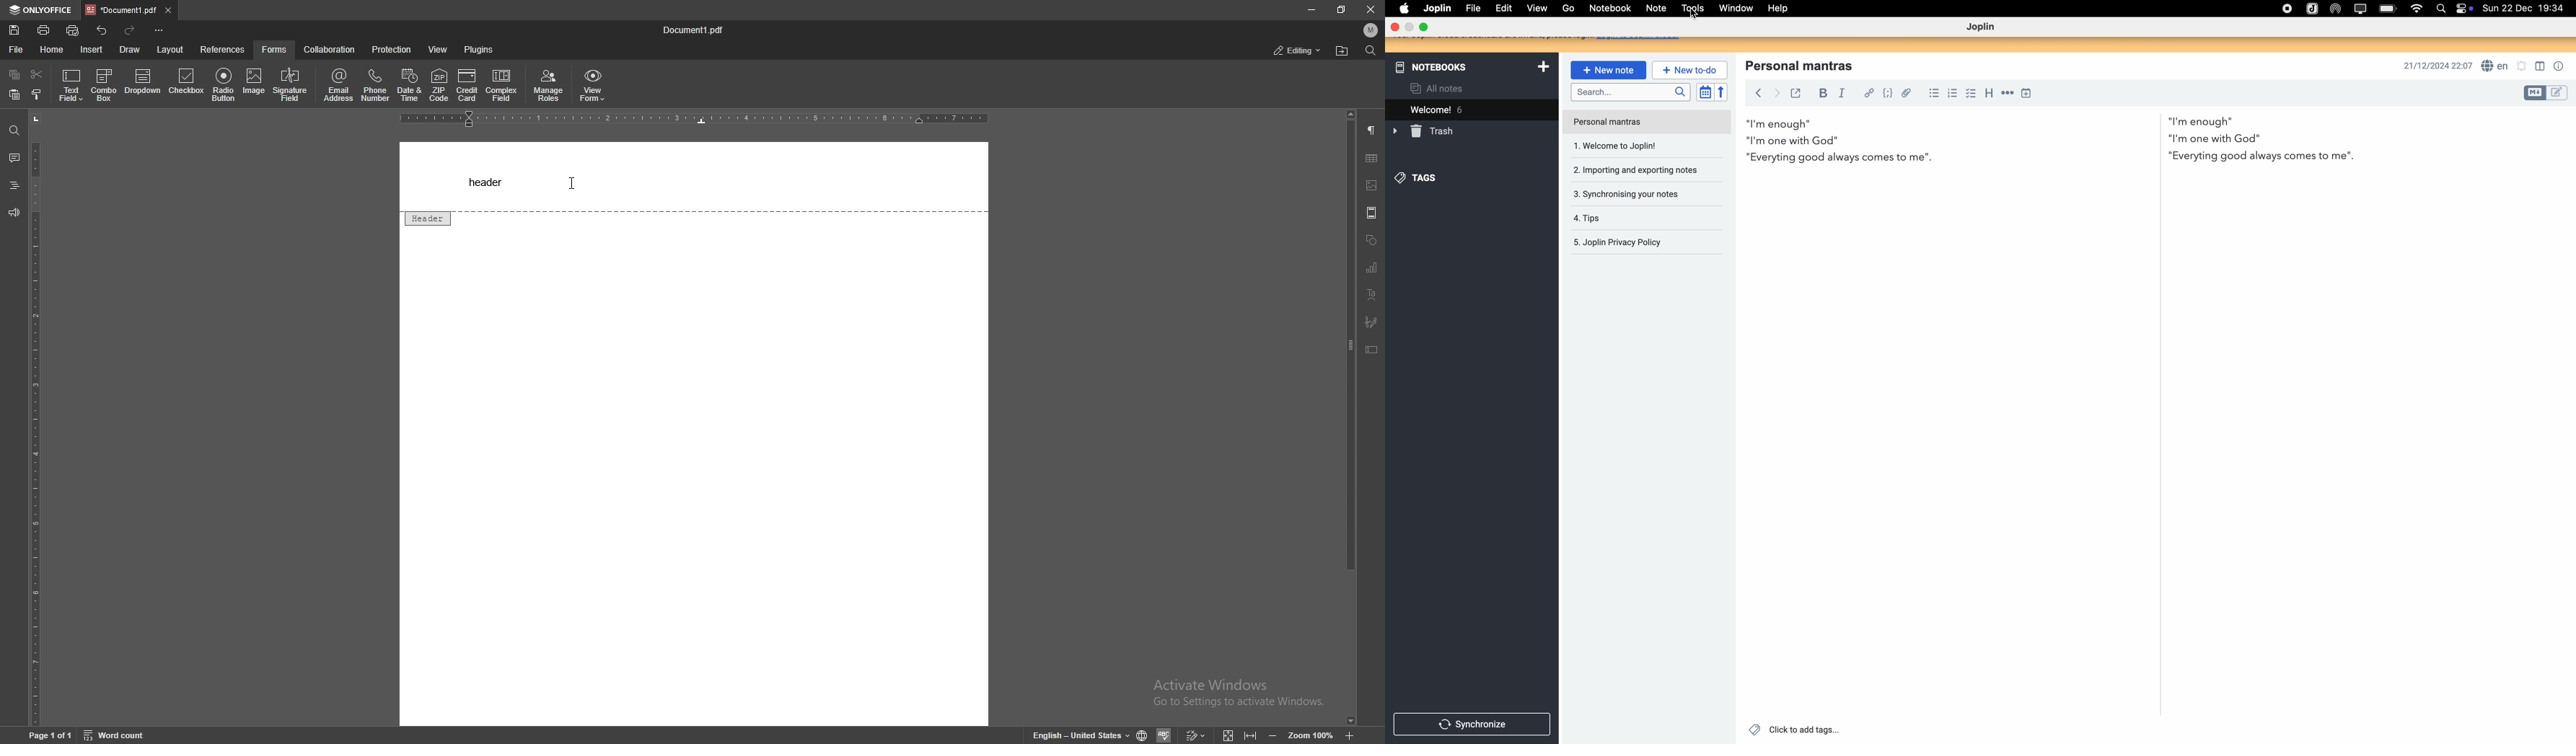 The image size is (2576, 756). Describe the element at coordinates (1621, 147) in the screenshot. I see `welcome to joplin note` at that location.